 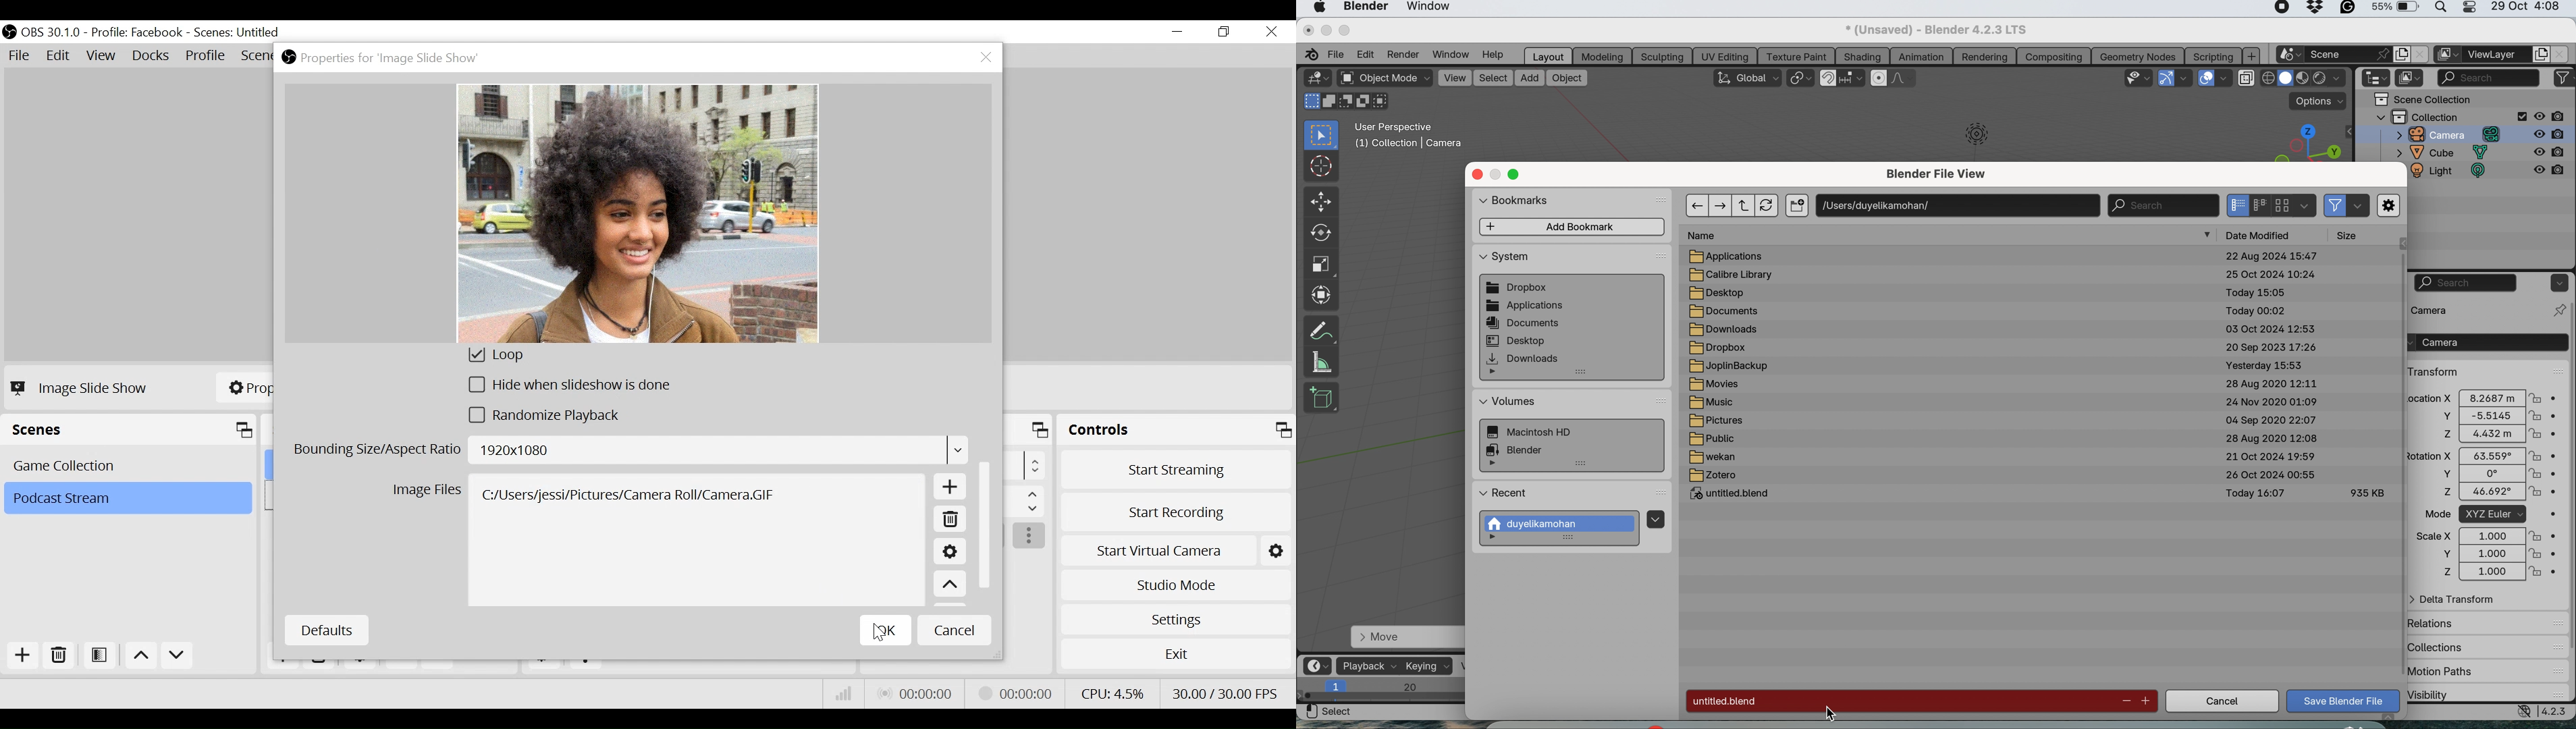 I want to click on spotlight search, so click(x=2439, y=9).